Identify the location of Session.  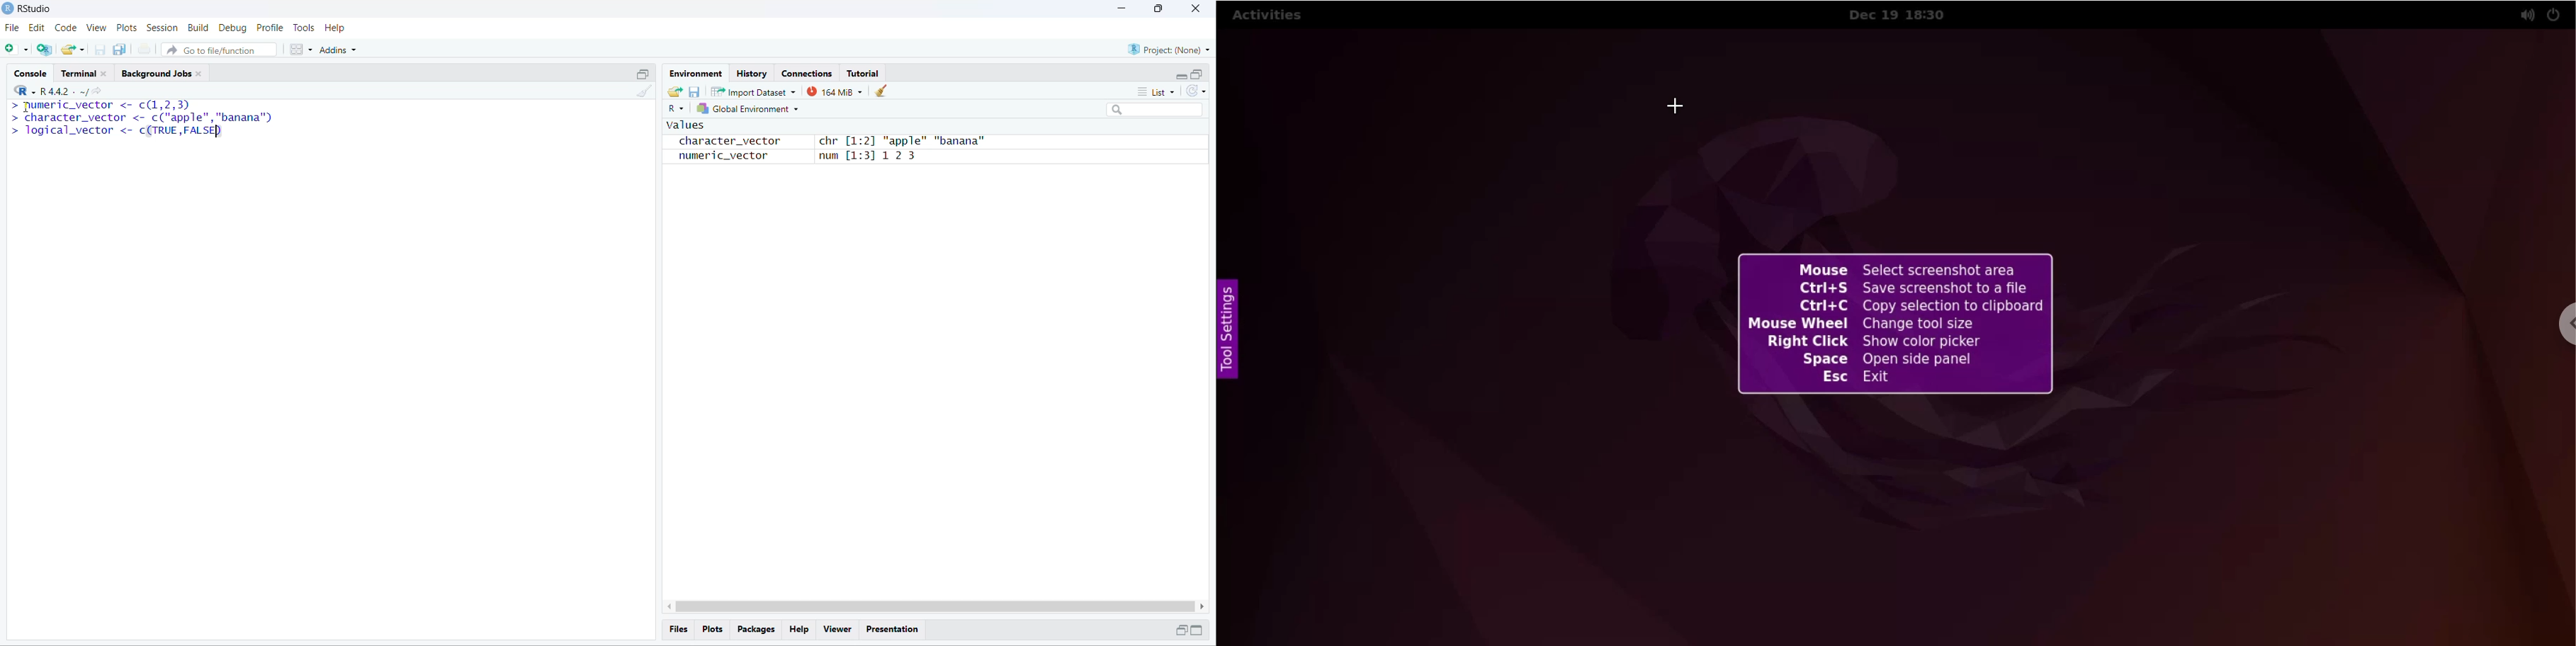
(163, 28).